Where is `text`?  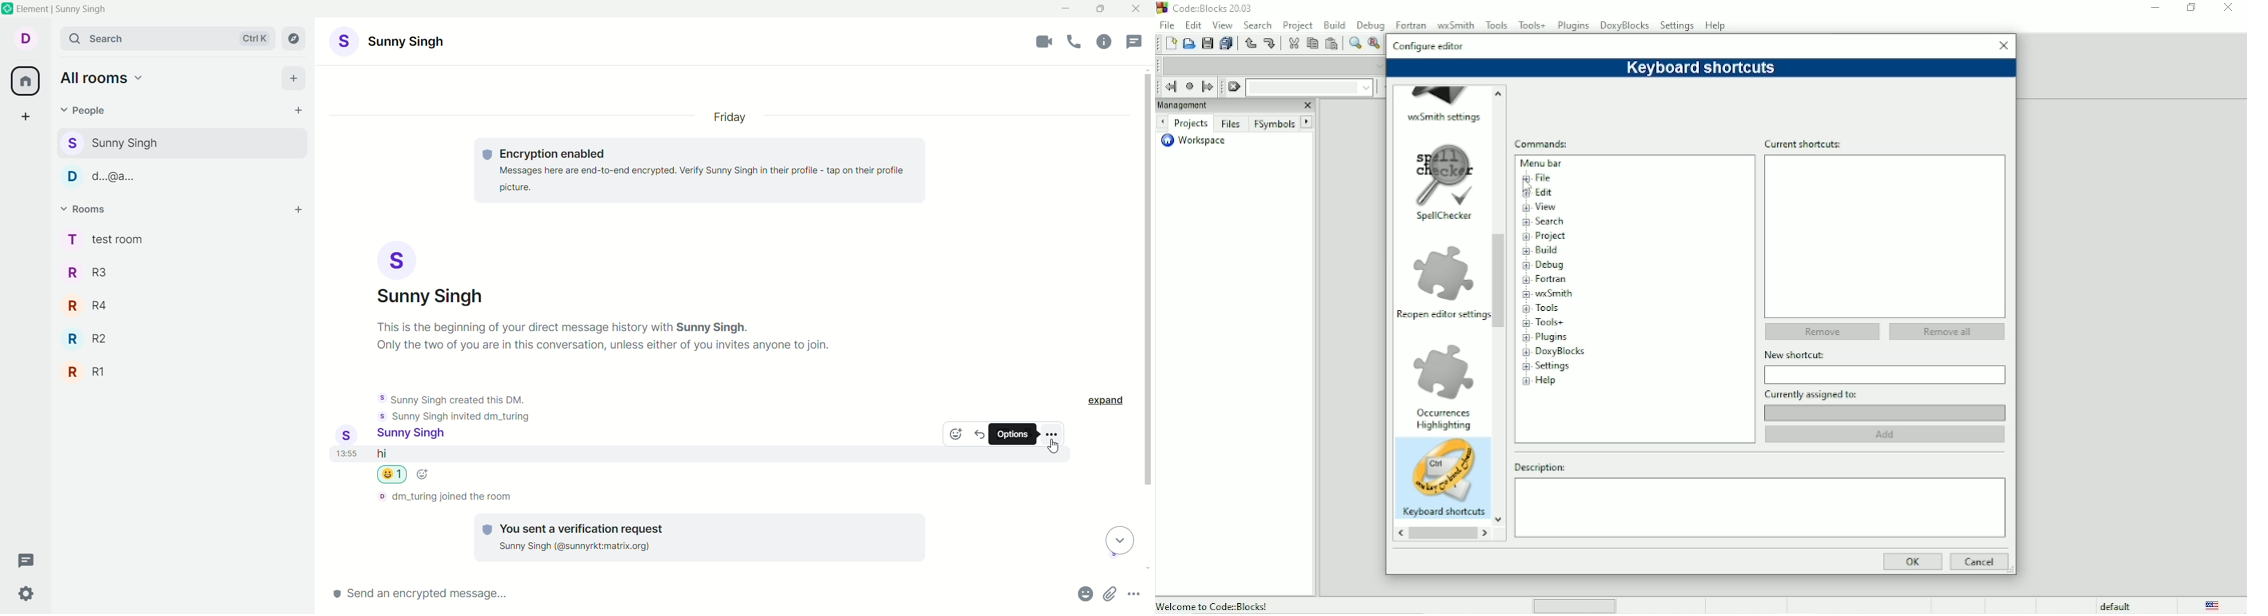
text is located at coordinates (692, 537).